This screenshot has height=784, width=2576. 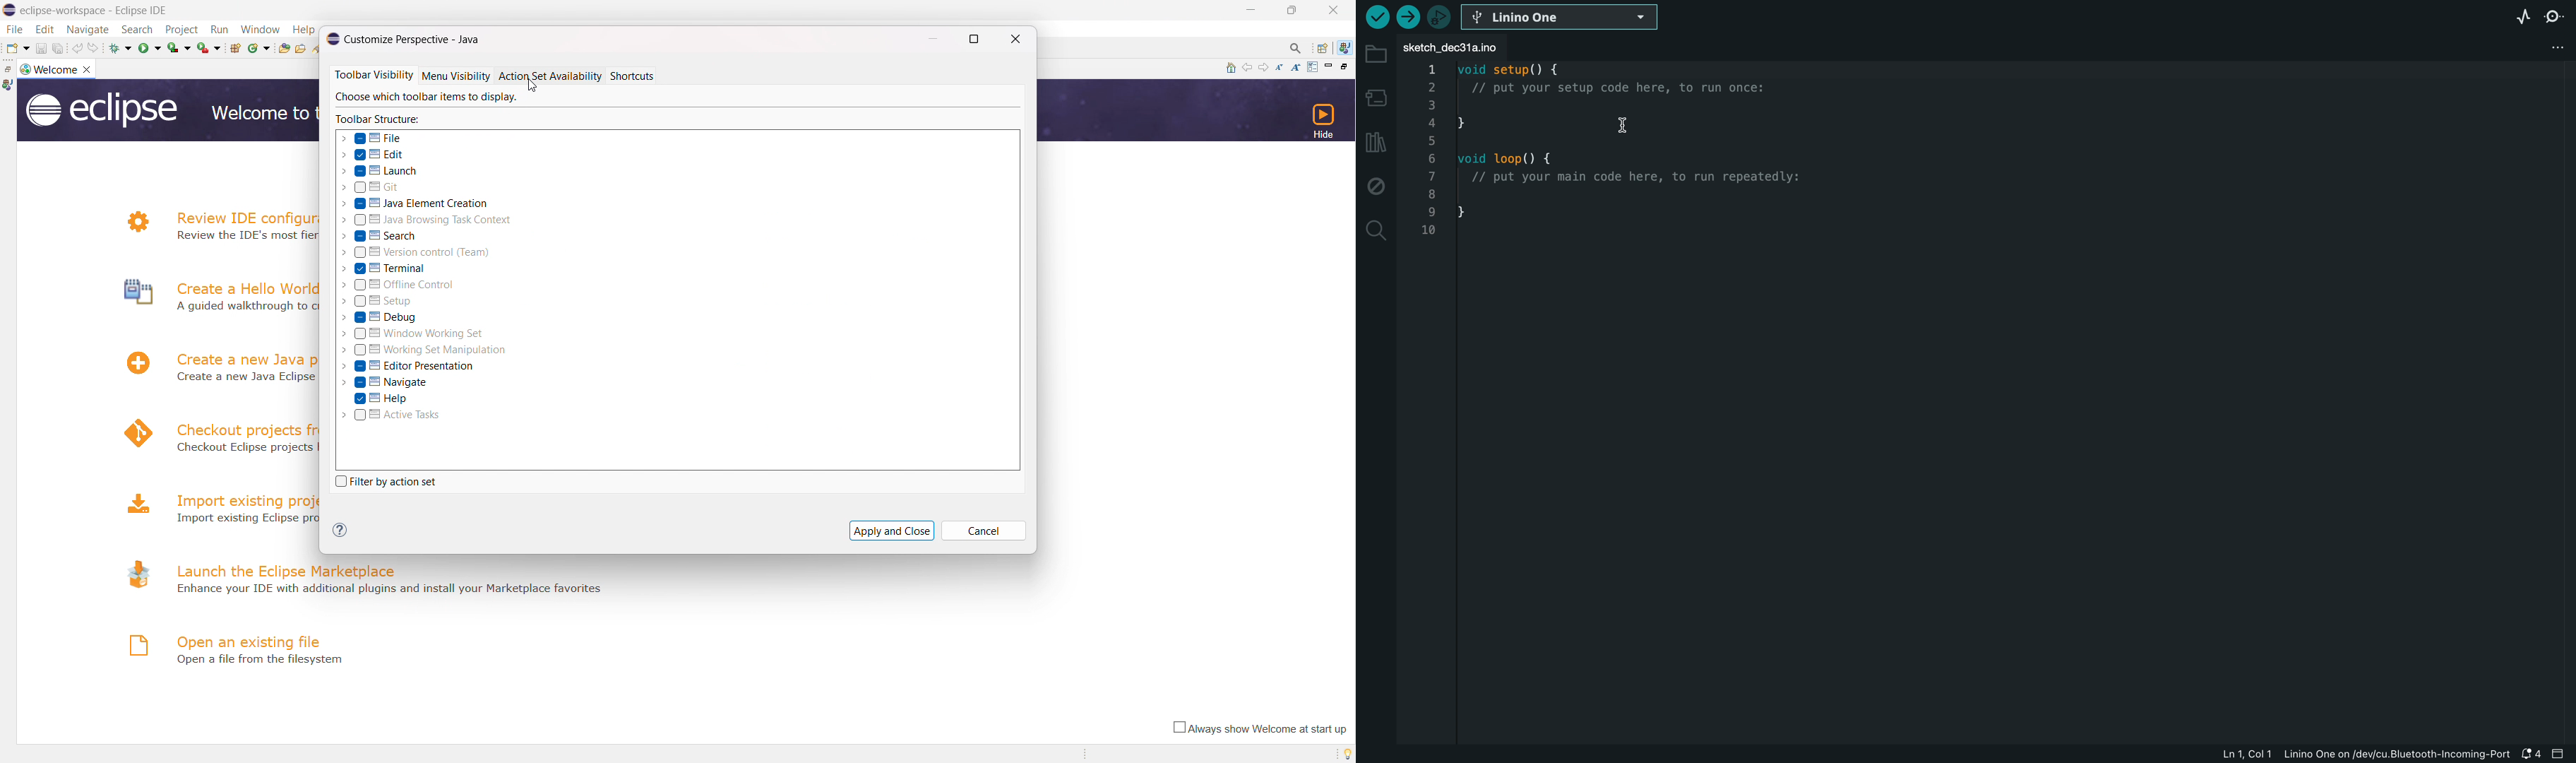 I want to click on close bar, so click(x=2561, y=753).